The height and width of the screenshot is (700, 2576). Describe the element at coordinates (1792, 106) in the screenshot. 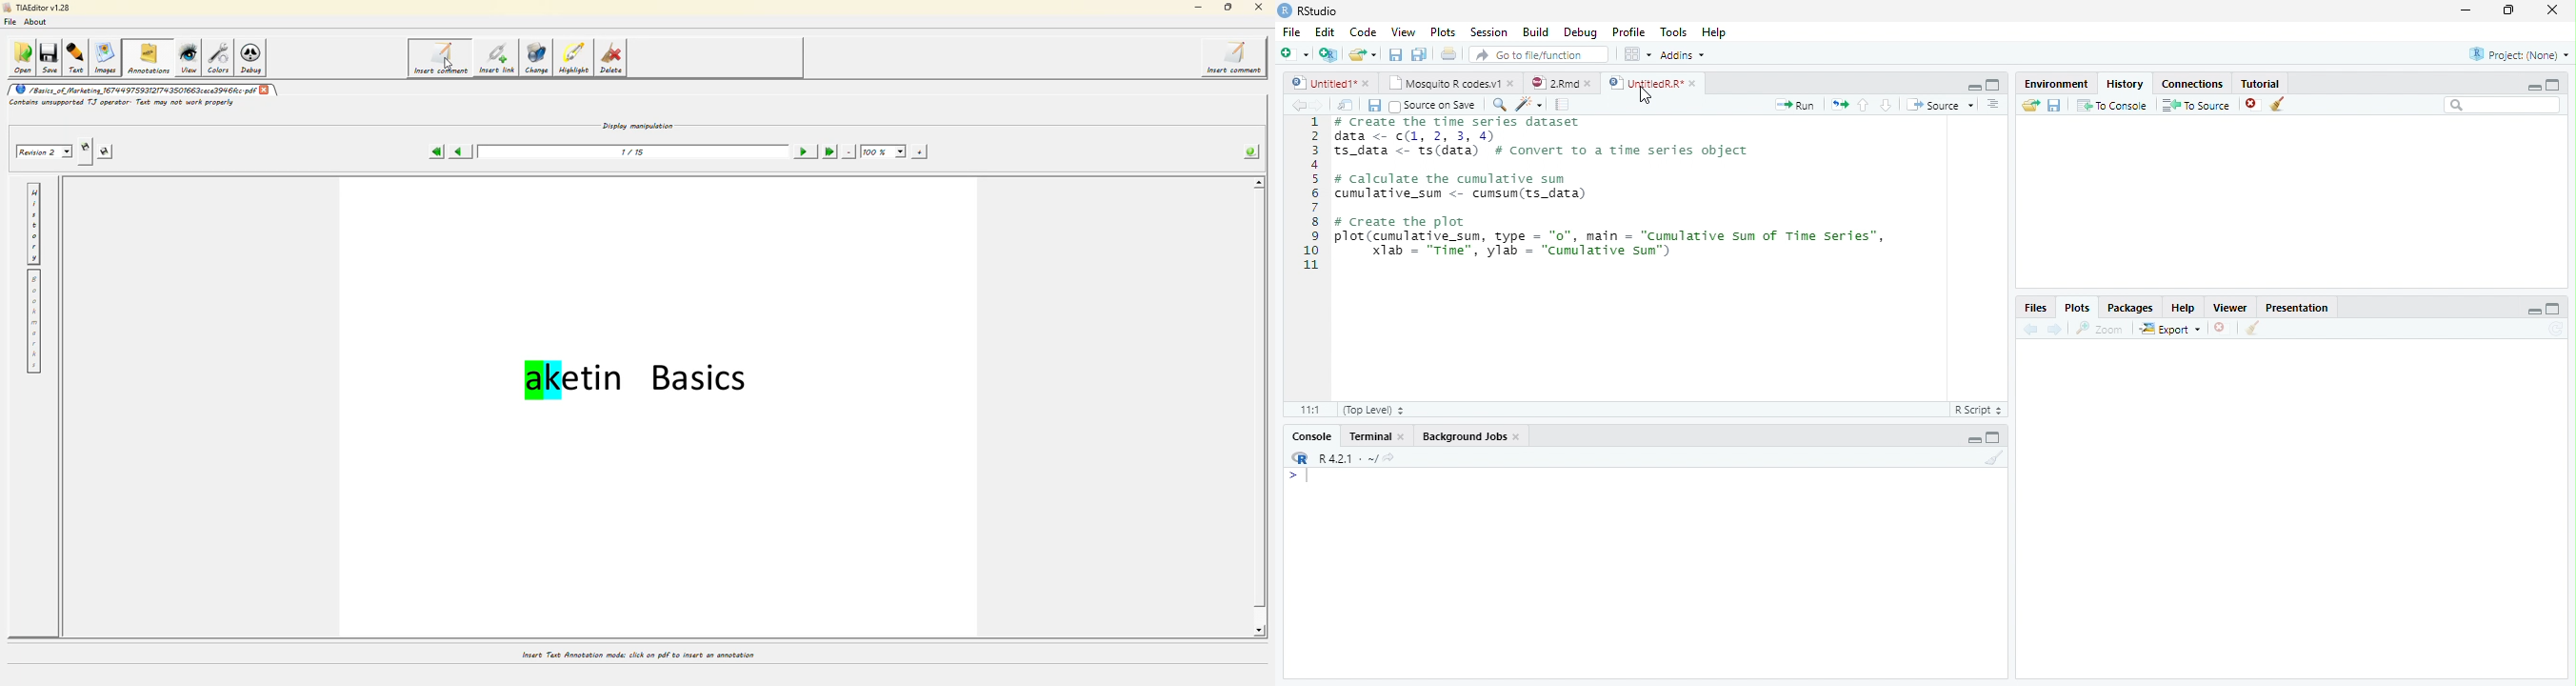

I see `Run` at that location.